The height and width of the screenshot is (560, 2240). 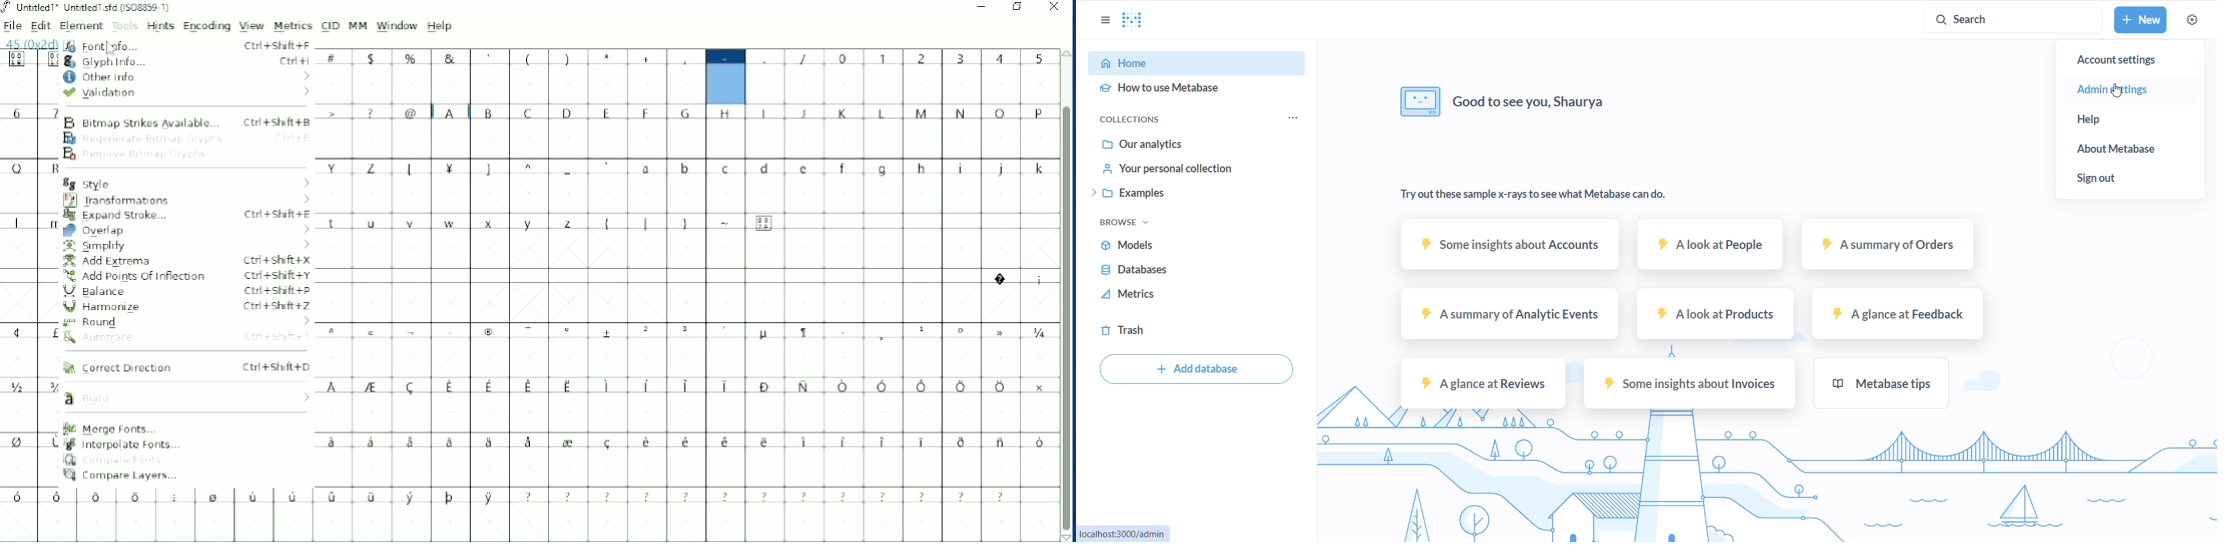 What do you see at coordinates (1483, 385) in the screenshot?
I see `A glance at reviews sample` at bounding box center [1483, 385].